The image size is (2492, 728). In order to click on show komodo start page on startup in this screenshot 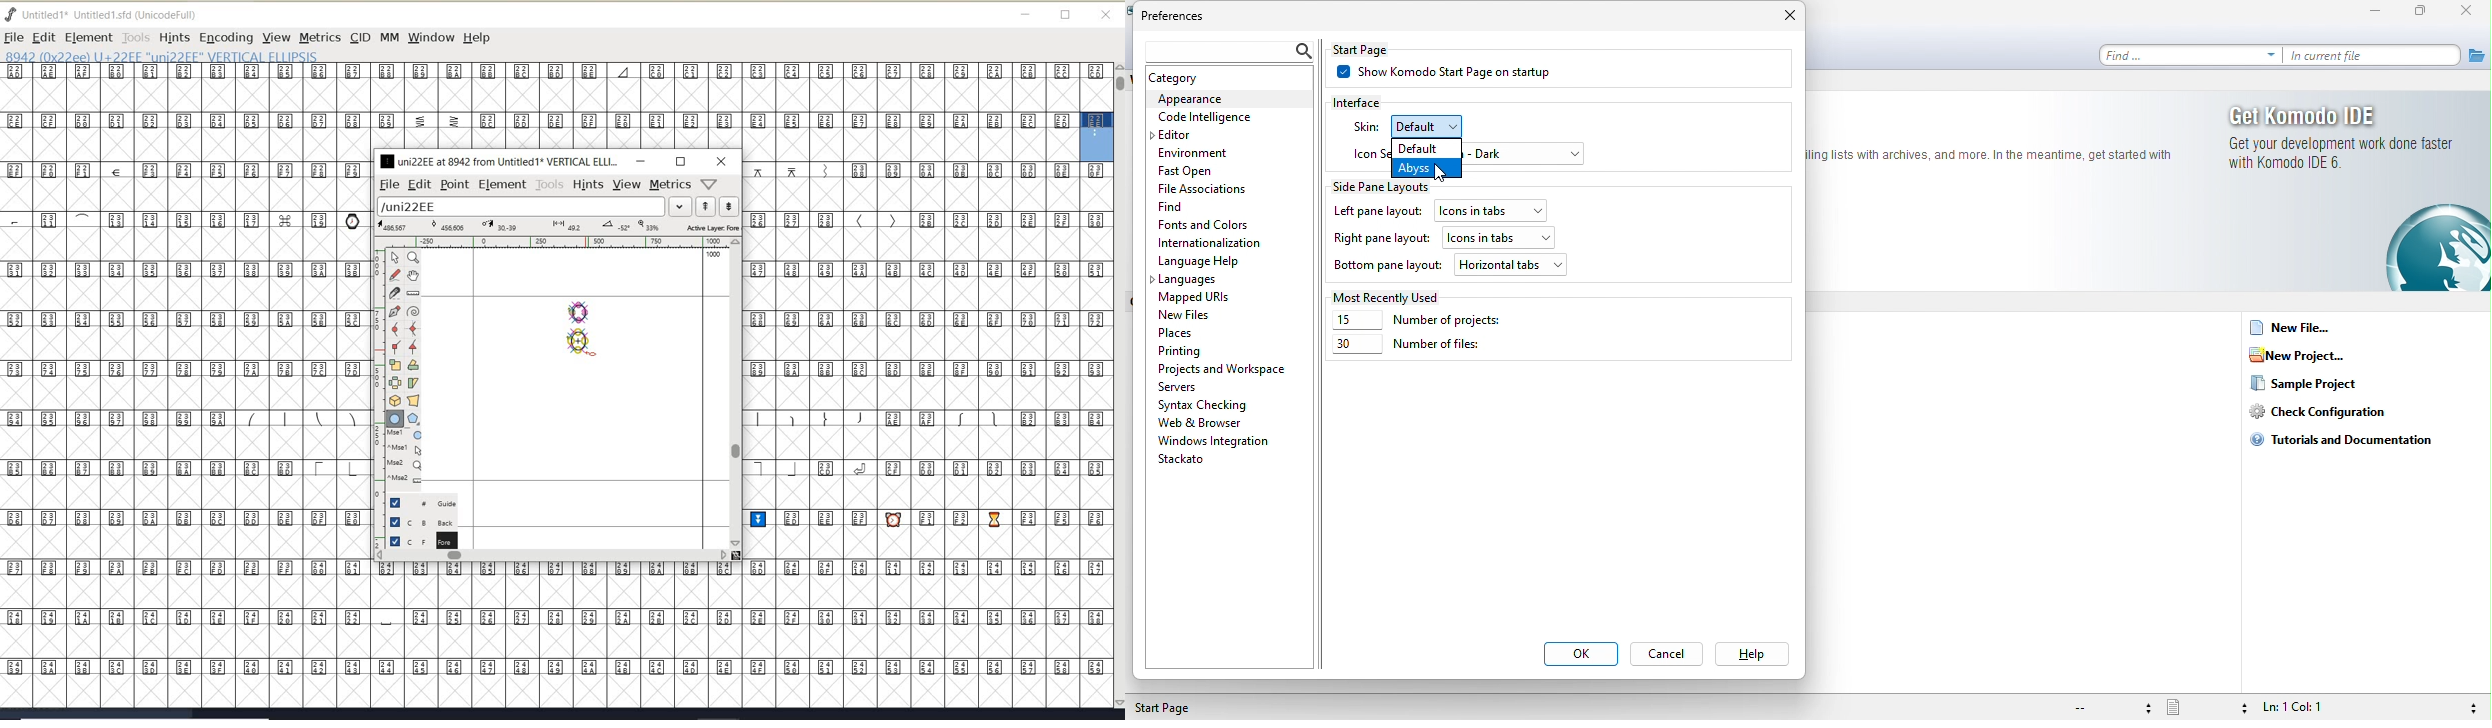, I will do `click(1458, 74)`.